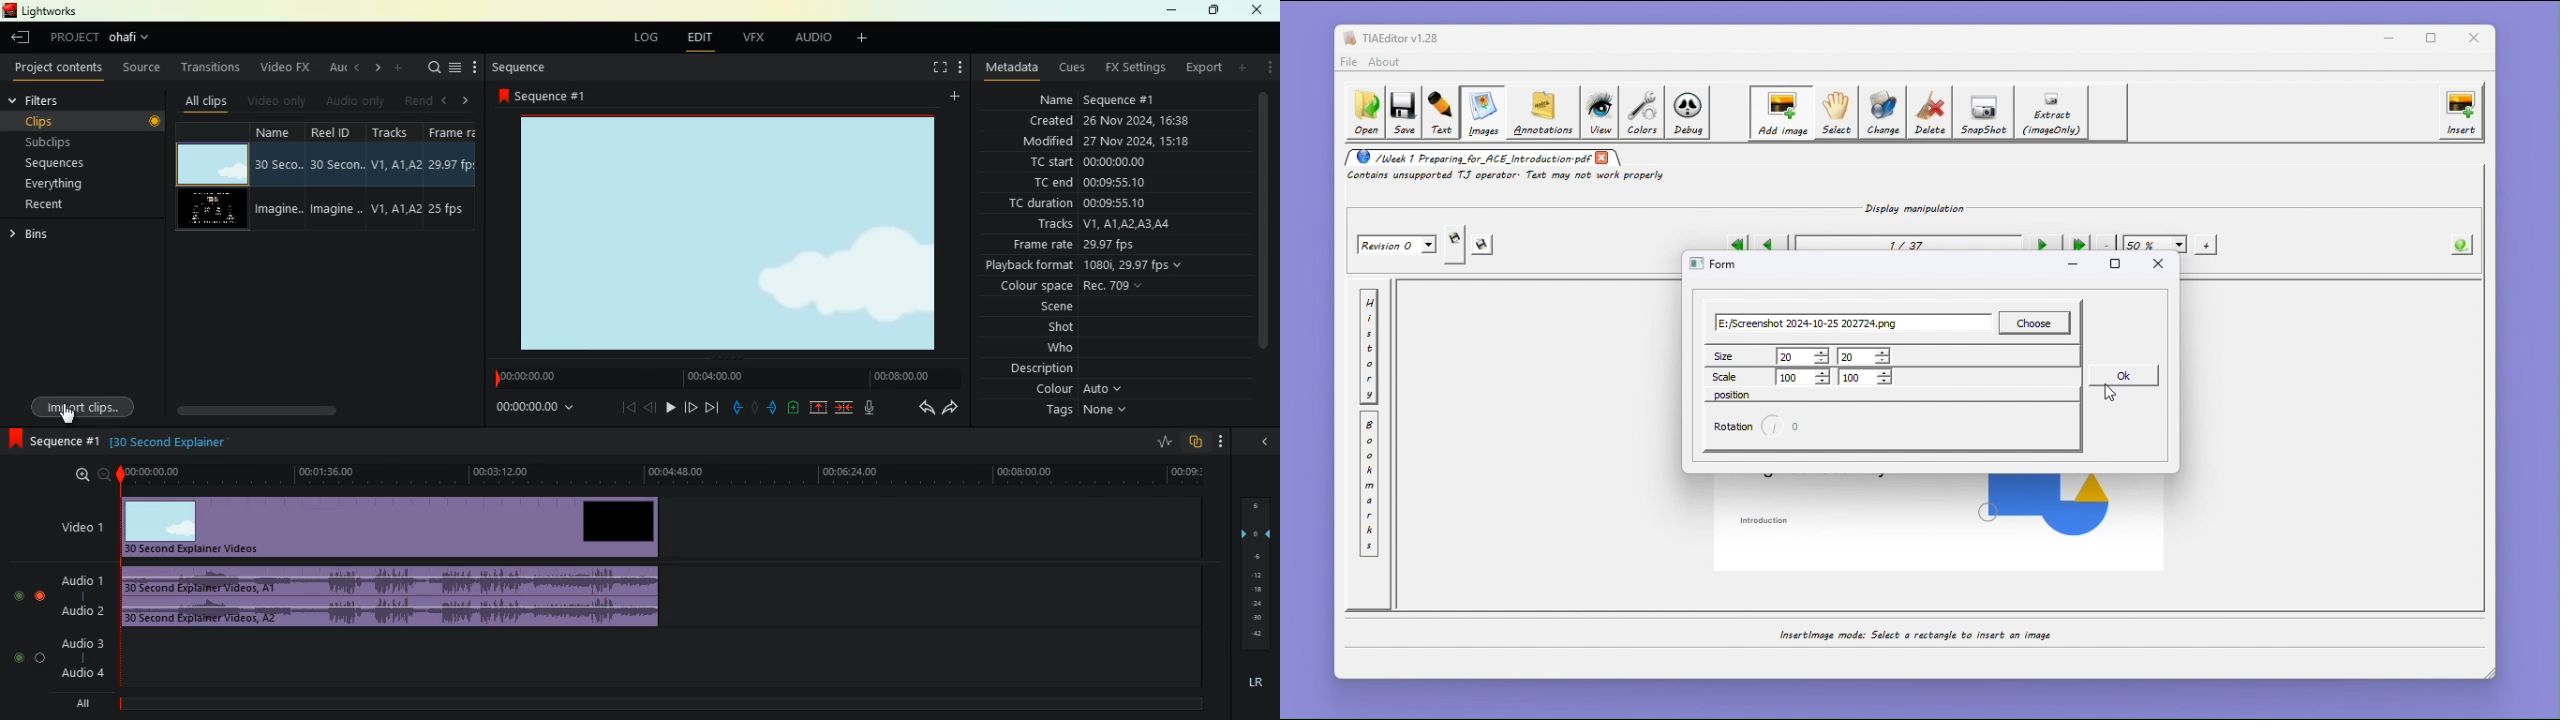  Describe the element at coordinates (1071, 287) in the screenshot. I see `colour space` at that location.